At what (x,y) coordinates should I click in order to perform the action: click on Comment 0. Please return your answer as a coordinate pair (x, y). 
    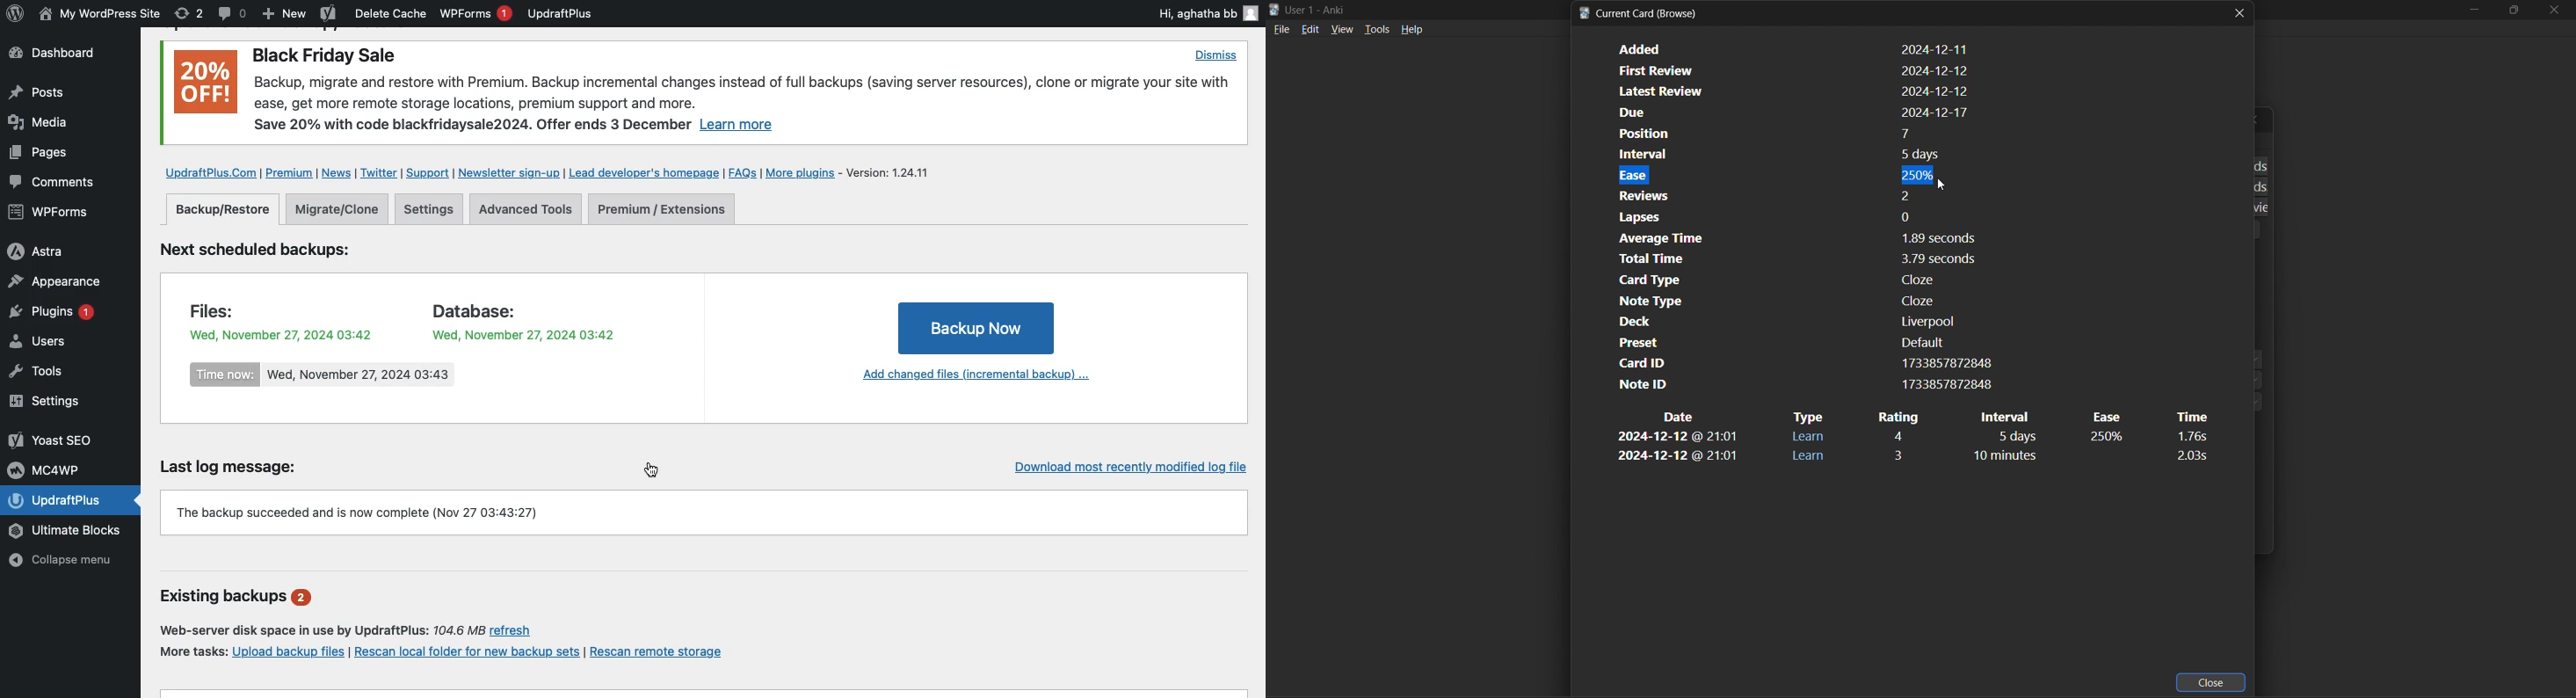
    Looking at the image, I should click on (233, 13).